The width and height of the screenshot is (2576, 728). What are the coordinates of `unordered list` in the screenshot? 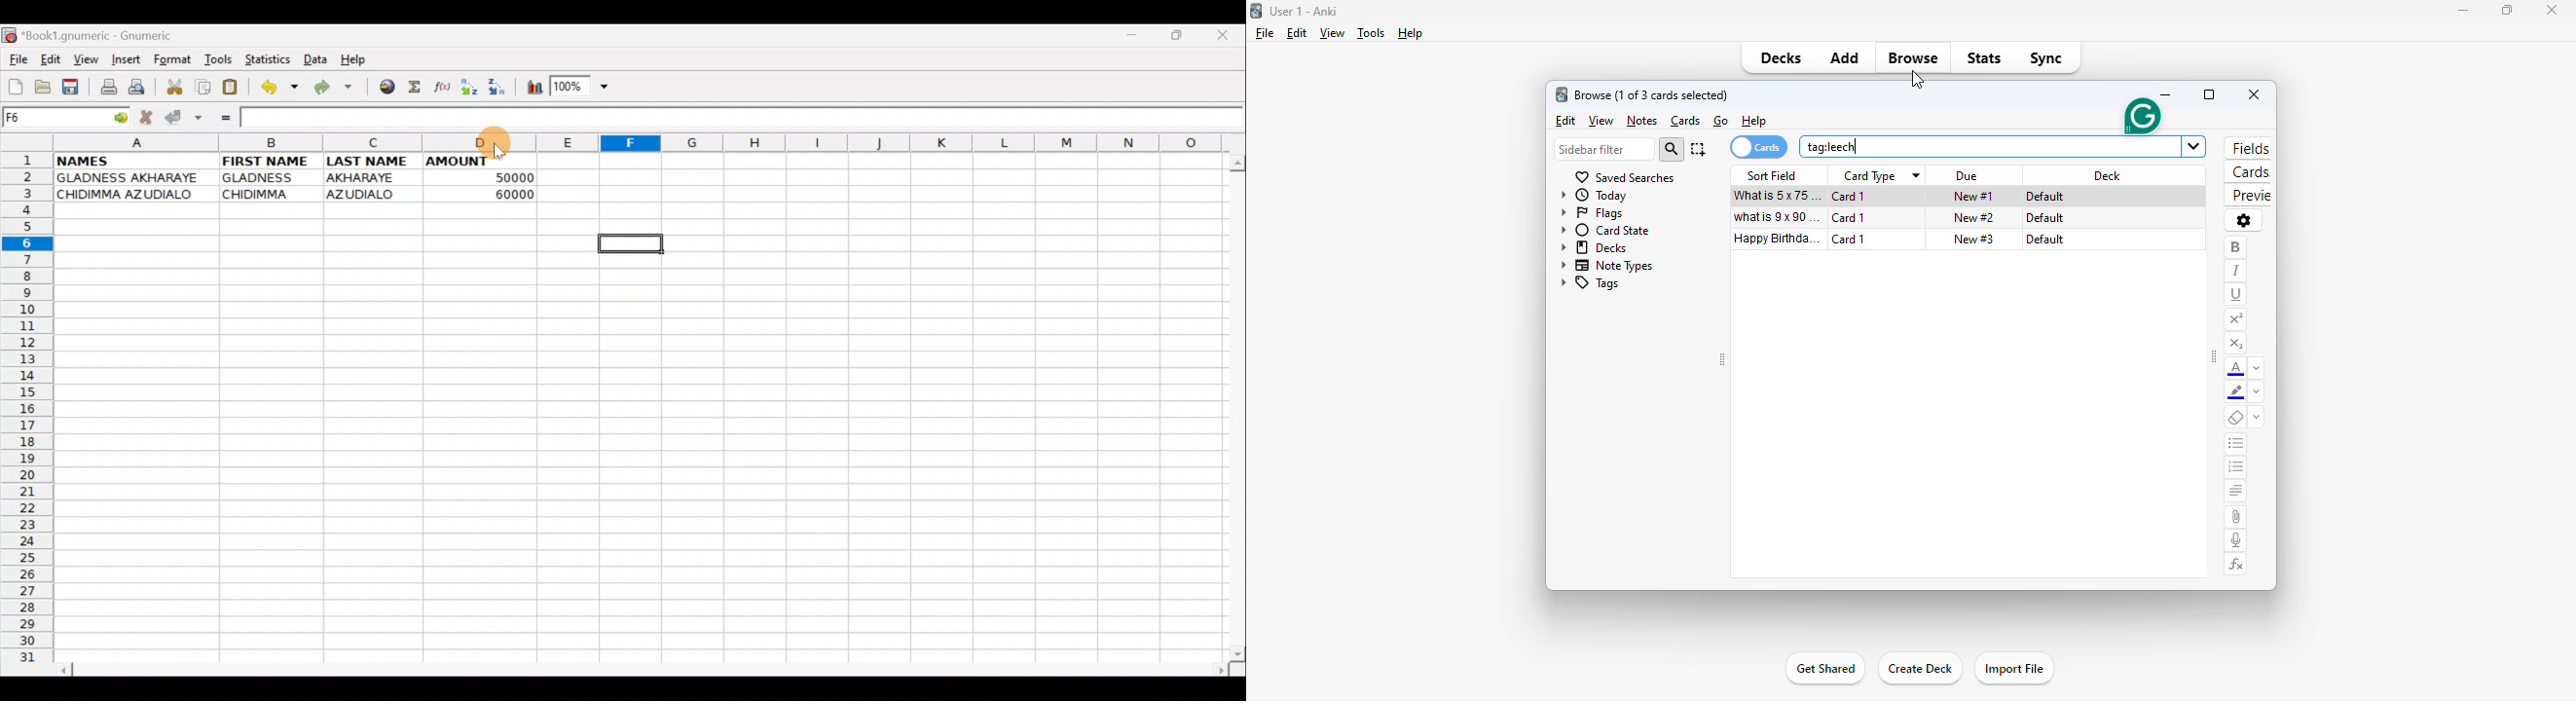 It's located at (2236, 444).